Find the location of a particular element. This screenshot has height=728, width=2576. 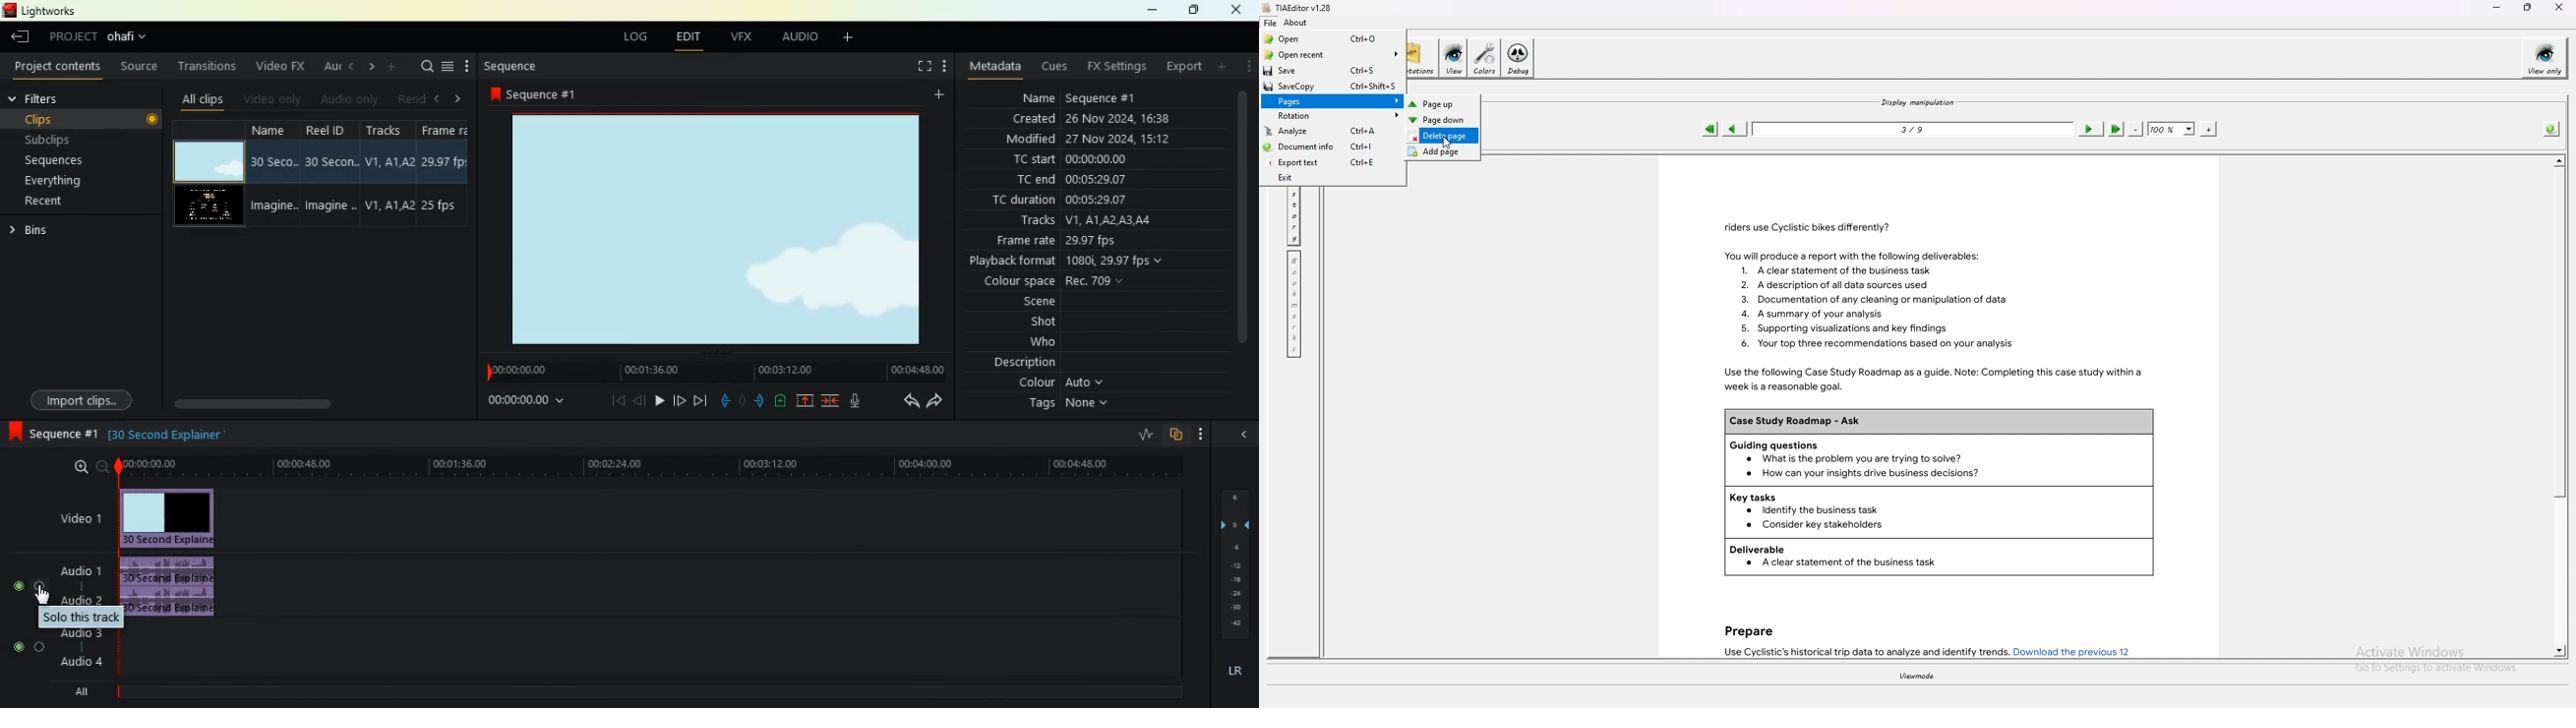

video only is located at coordinates (278, 99).